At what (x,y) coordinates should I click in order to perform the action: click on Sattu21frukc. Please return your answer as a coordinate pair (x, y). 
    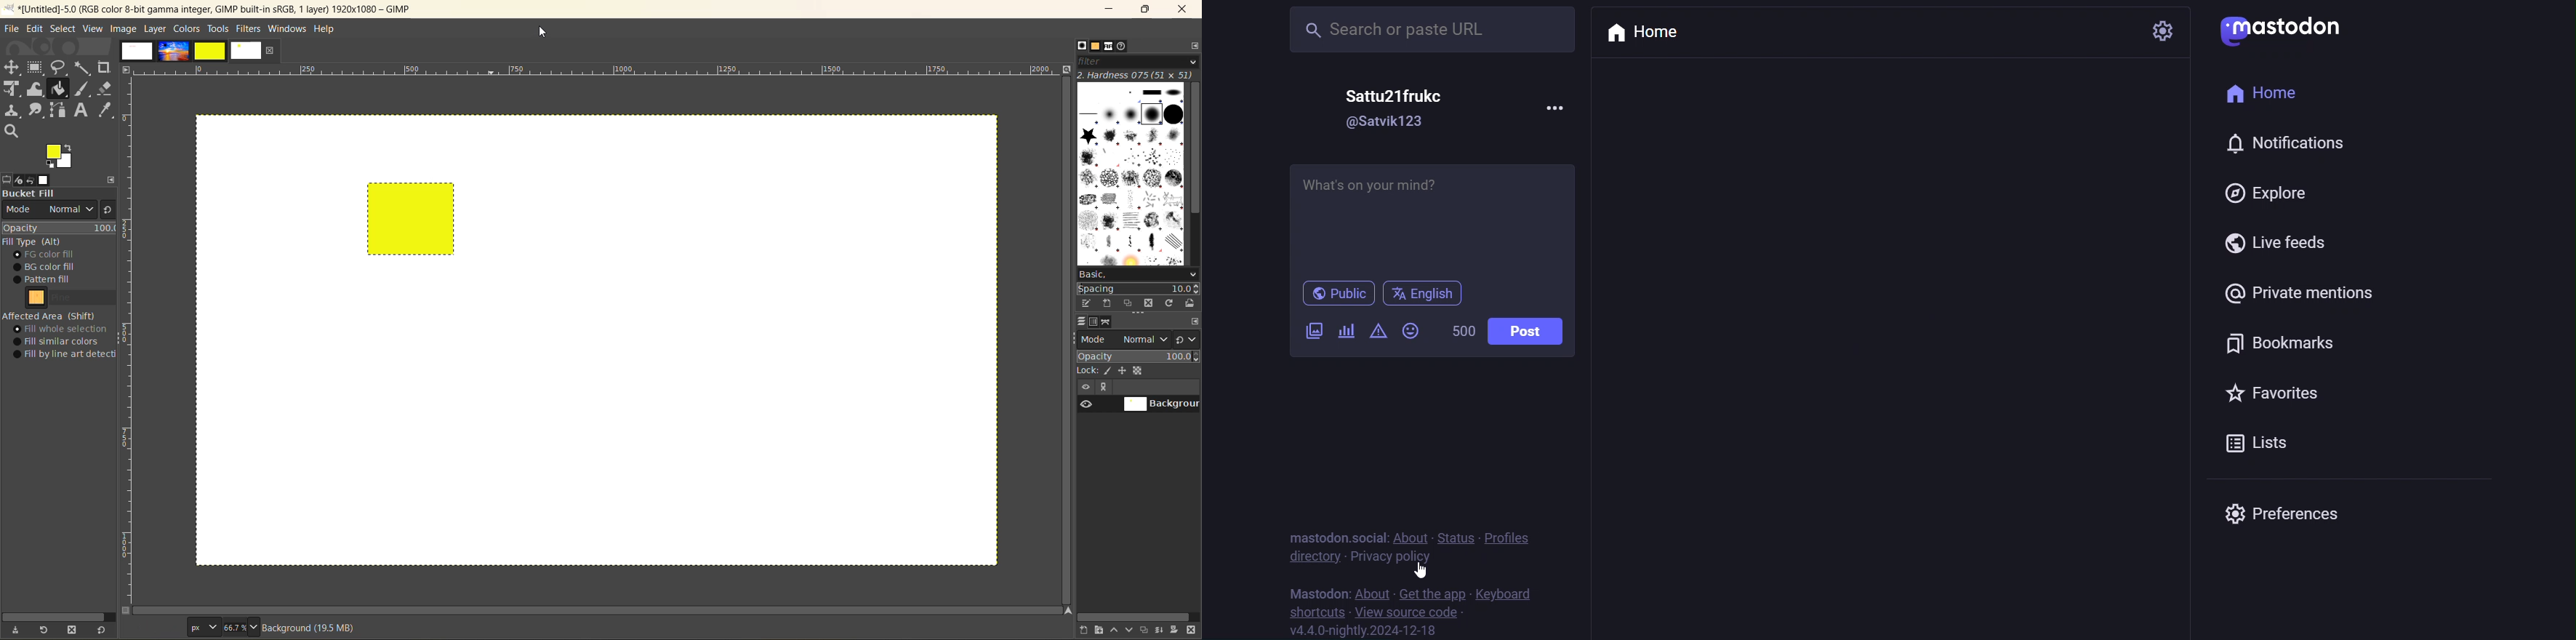
    Looking at the image, I should click on (1395, 93).